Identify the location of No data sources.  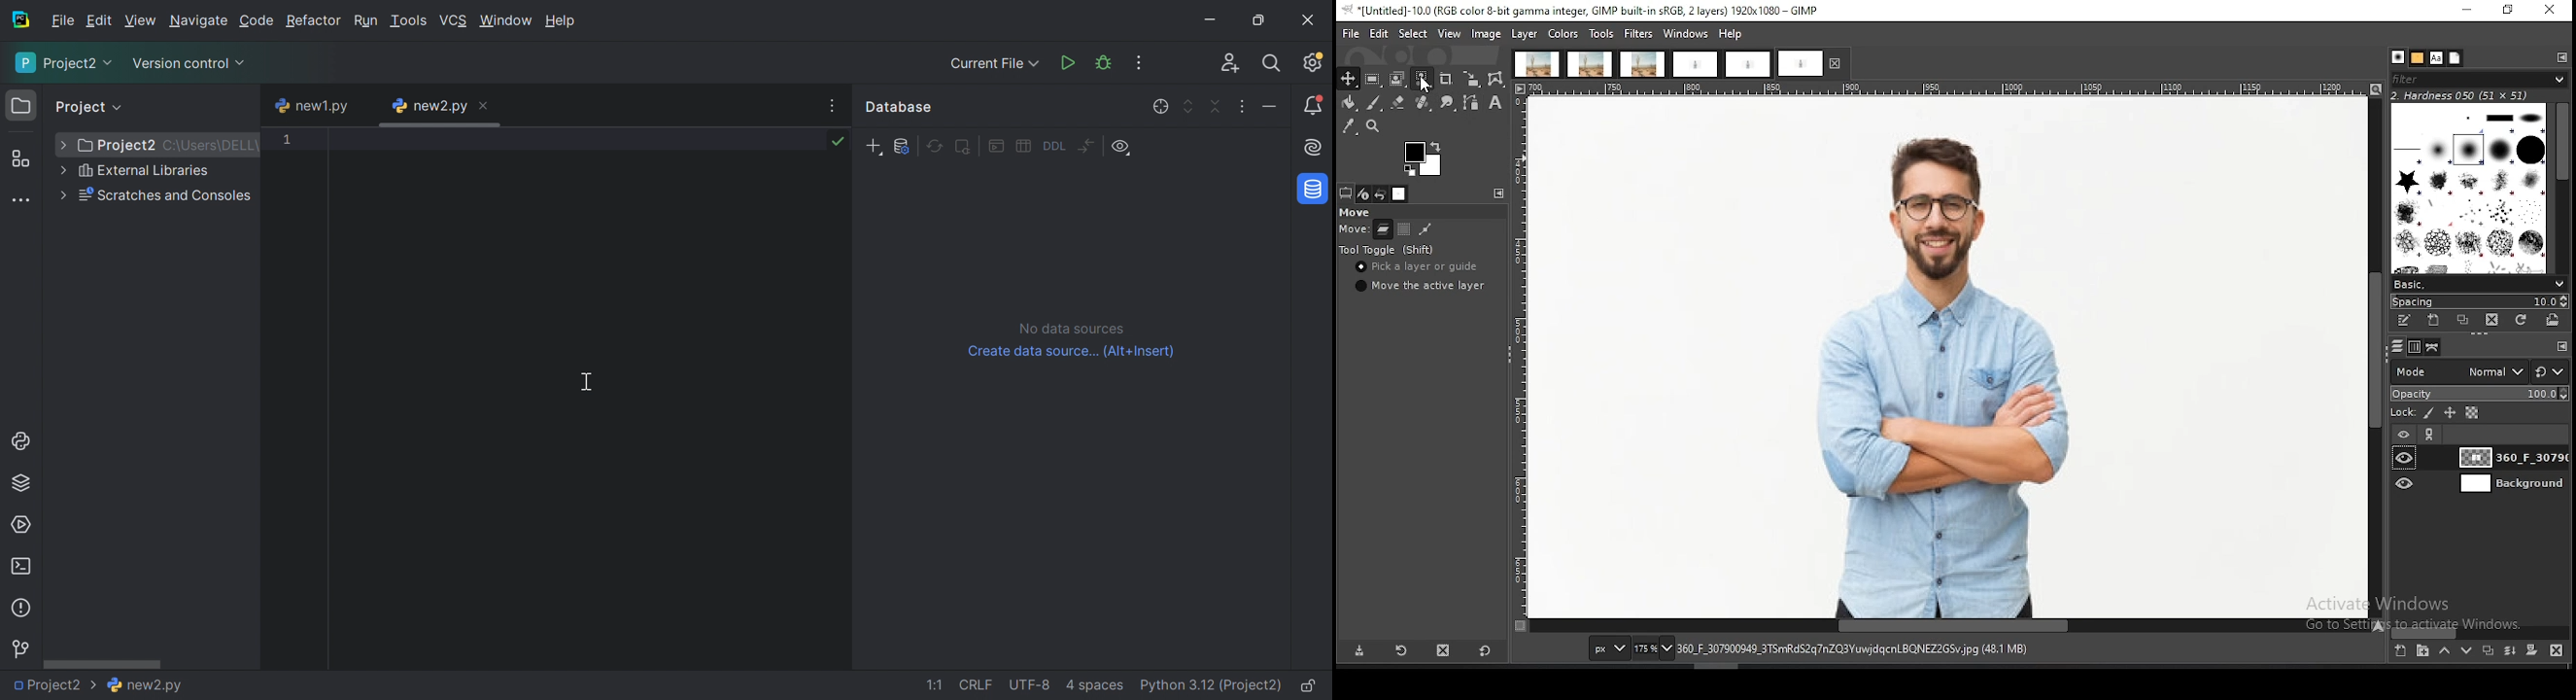
(1074, 329).